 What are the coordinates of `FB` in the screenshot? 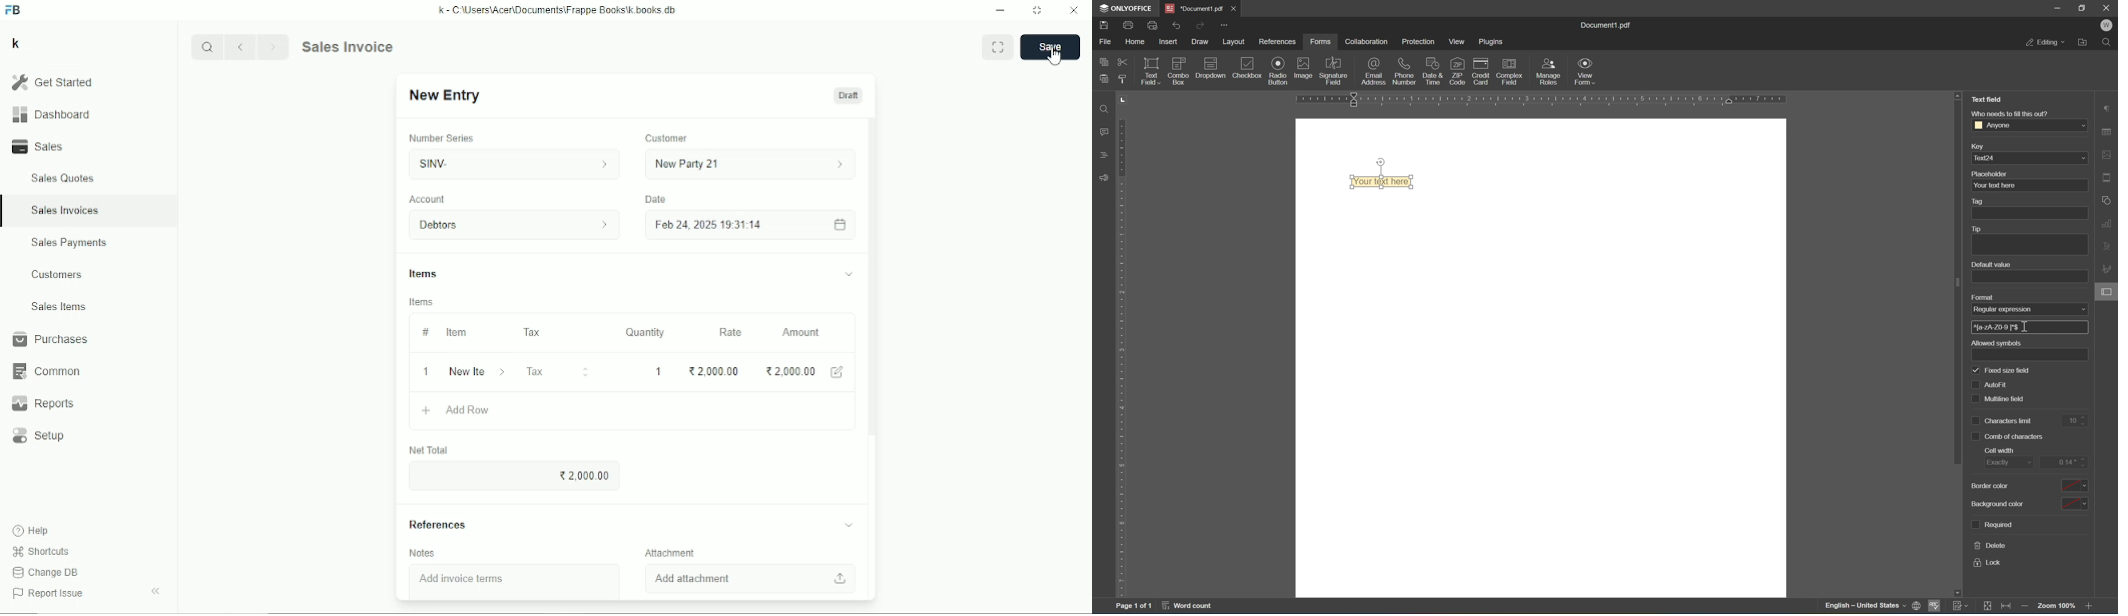 It's located at (14, 10).